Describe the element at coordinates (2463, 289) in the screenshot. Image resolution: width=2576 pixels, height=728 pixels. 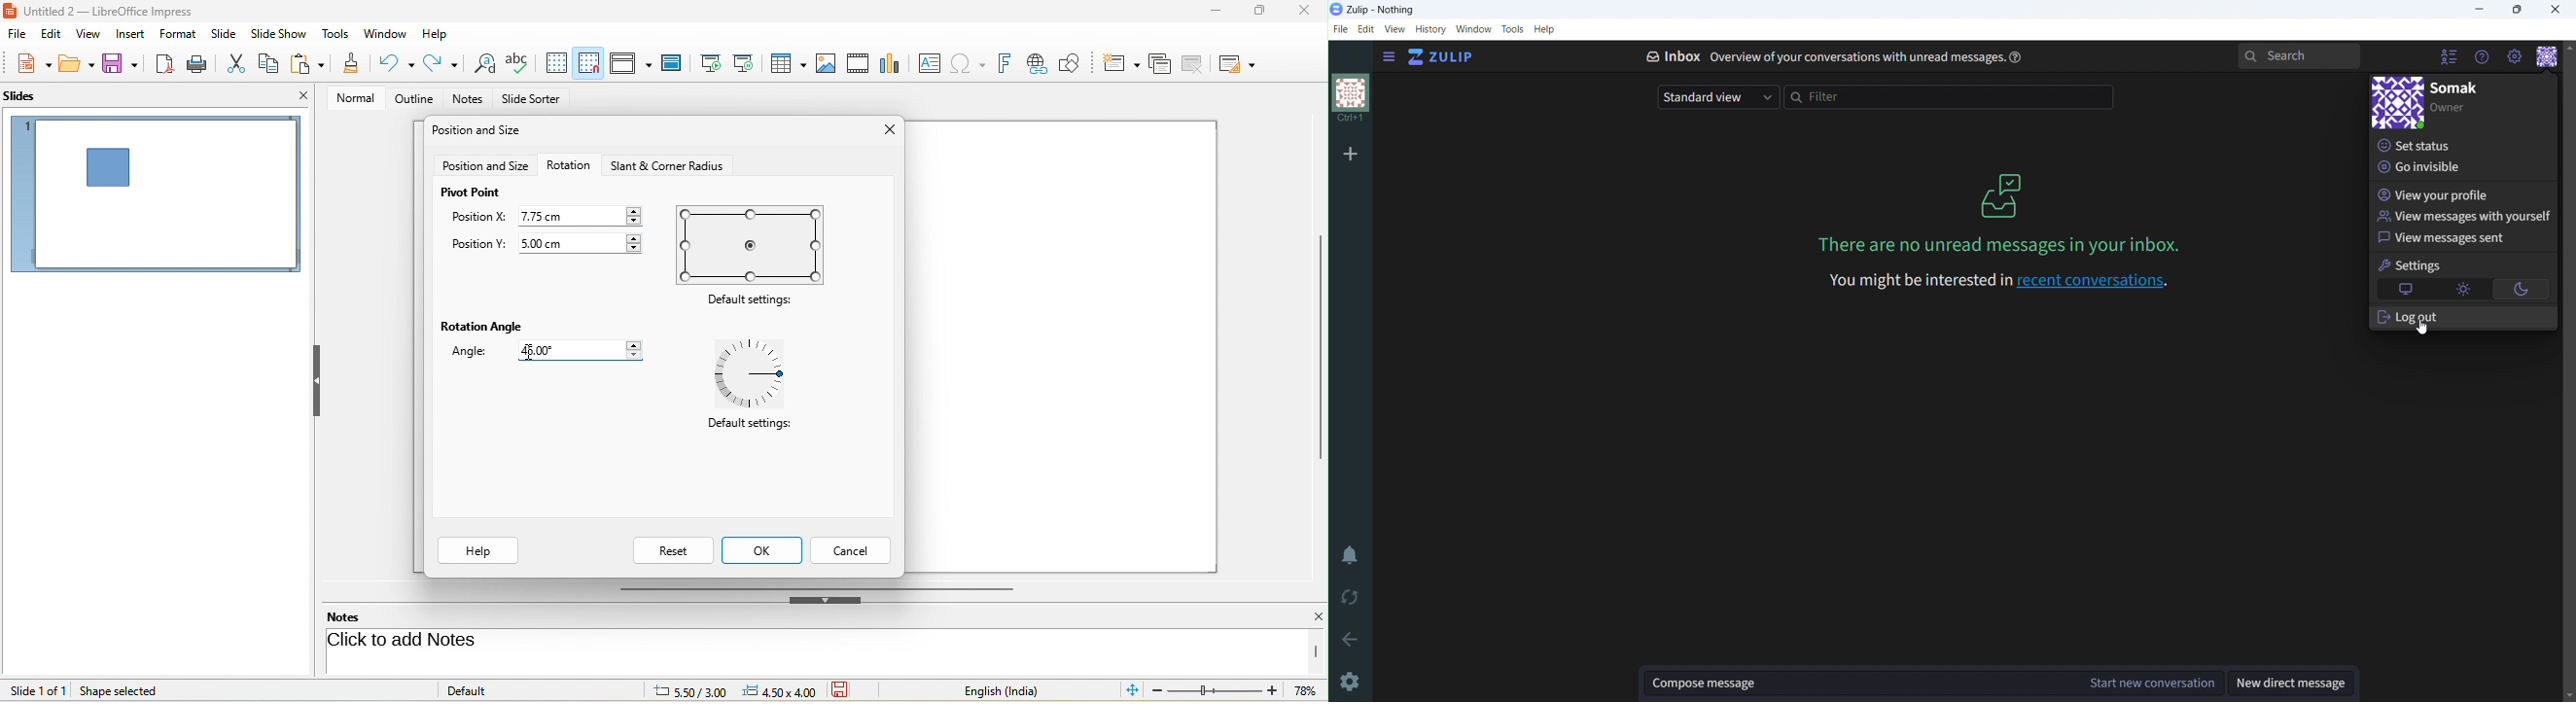
I see `light theme` at that location.